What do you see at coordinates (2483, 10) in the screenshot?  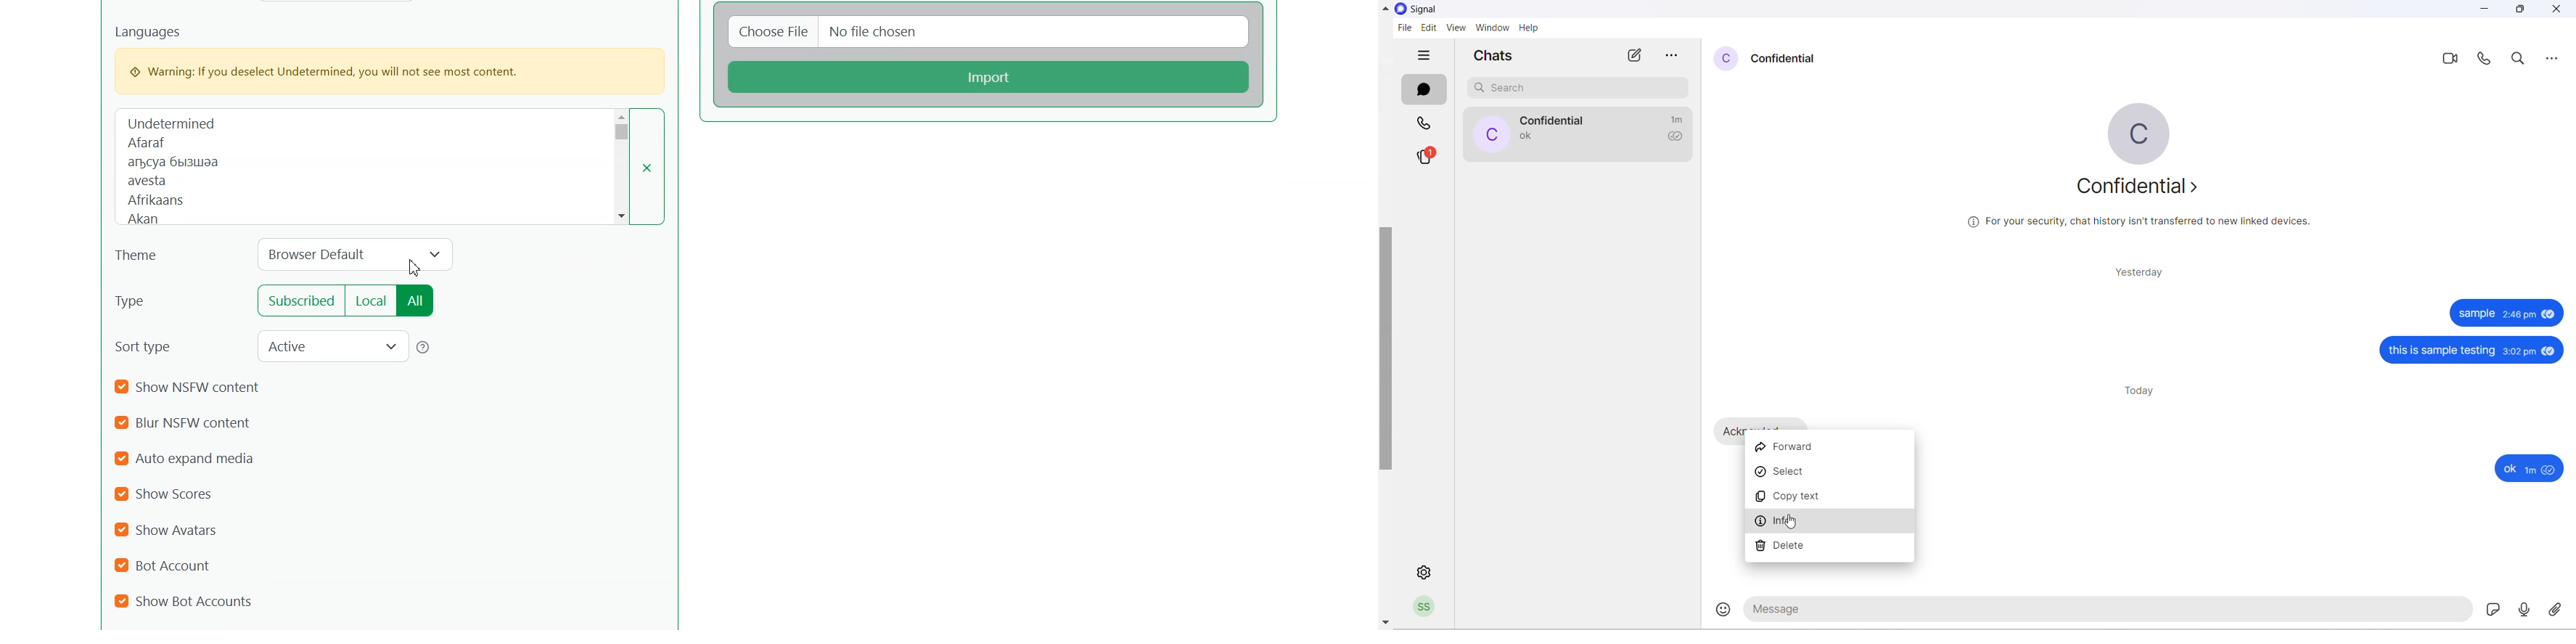 I see `minimize` at bounding box center [2483, 10].